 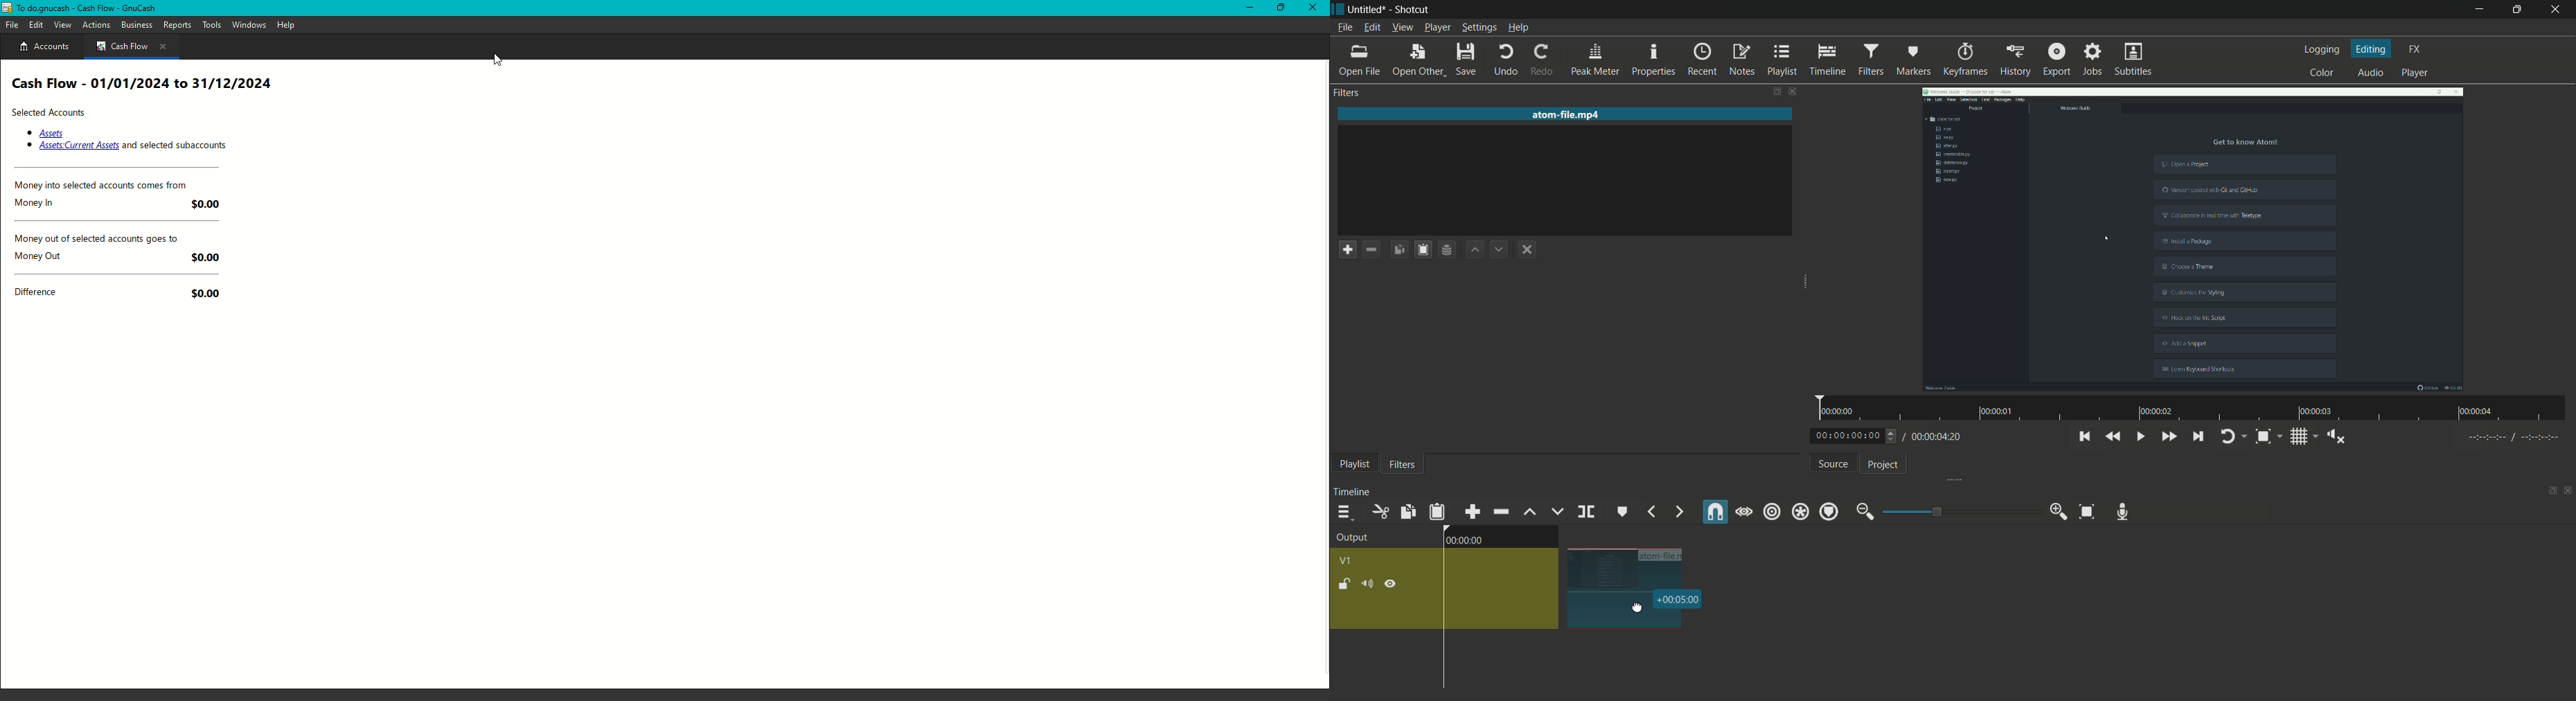 I want to click on snap, so click(x=1713, y=511).